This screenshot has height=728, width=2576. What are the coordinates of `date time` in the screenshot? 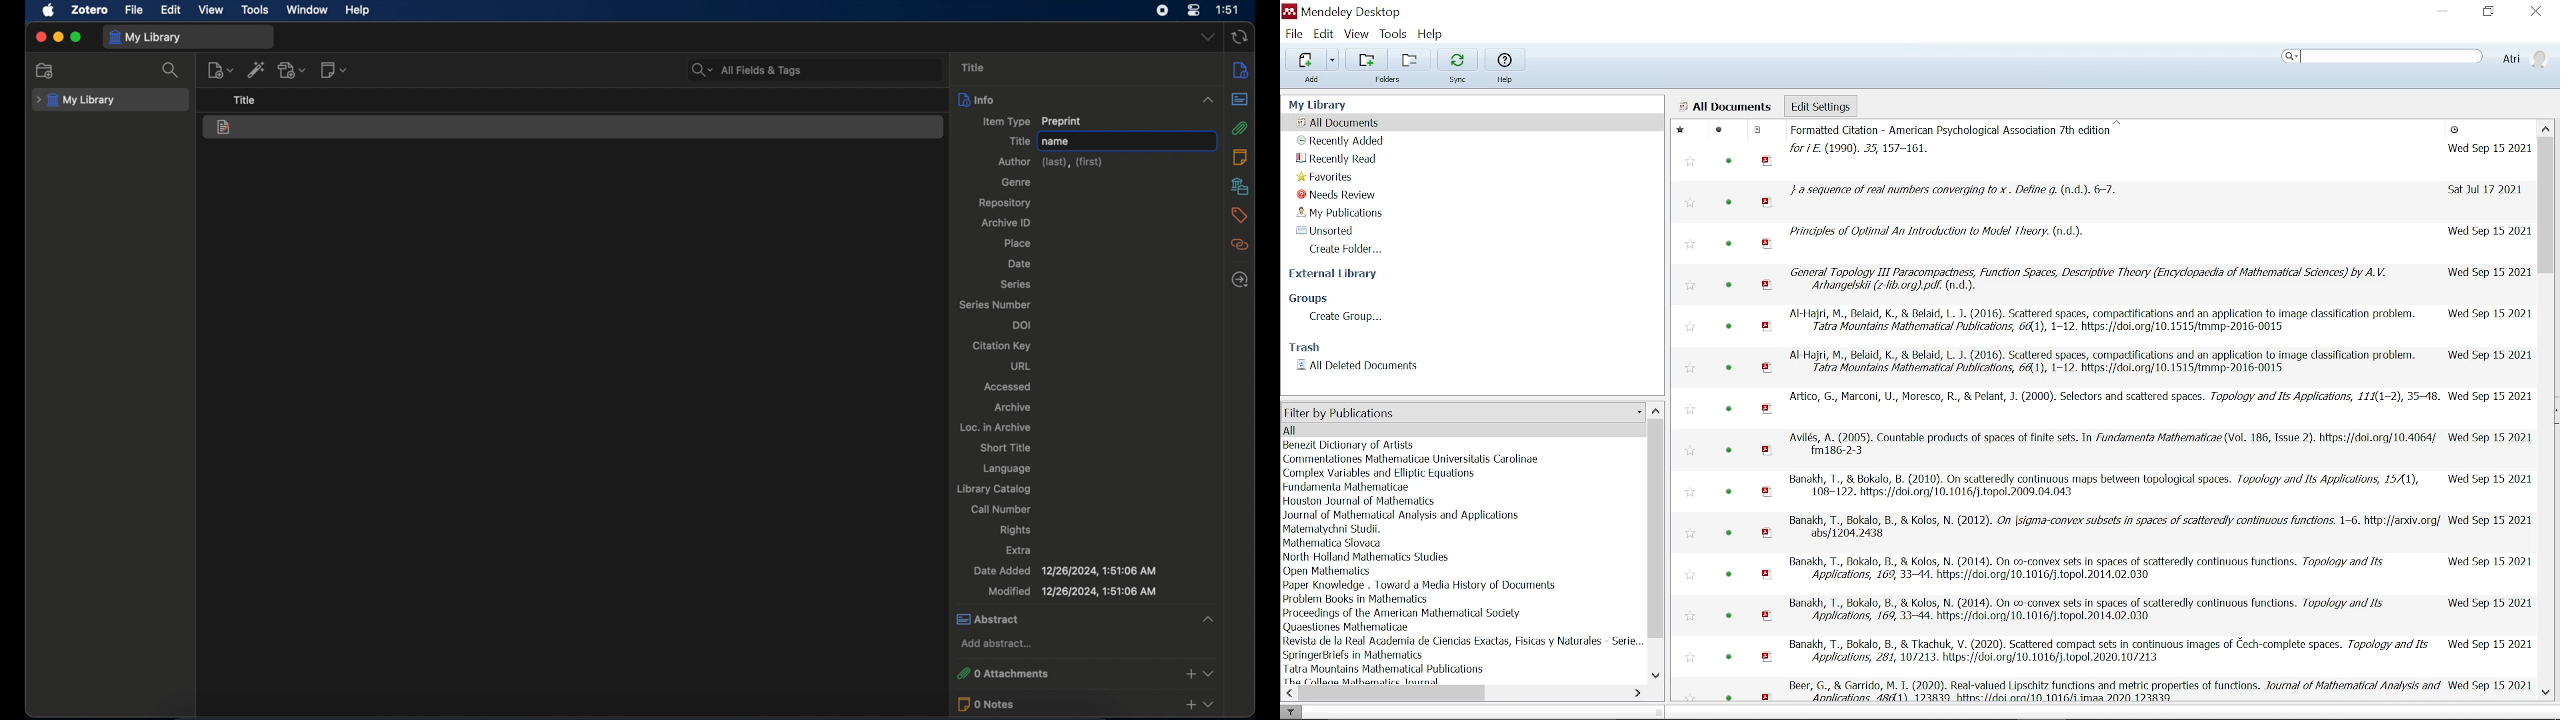 It's located at (2488, 643).